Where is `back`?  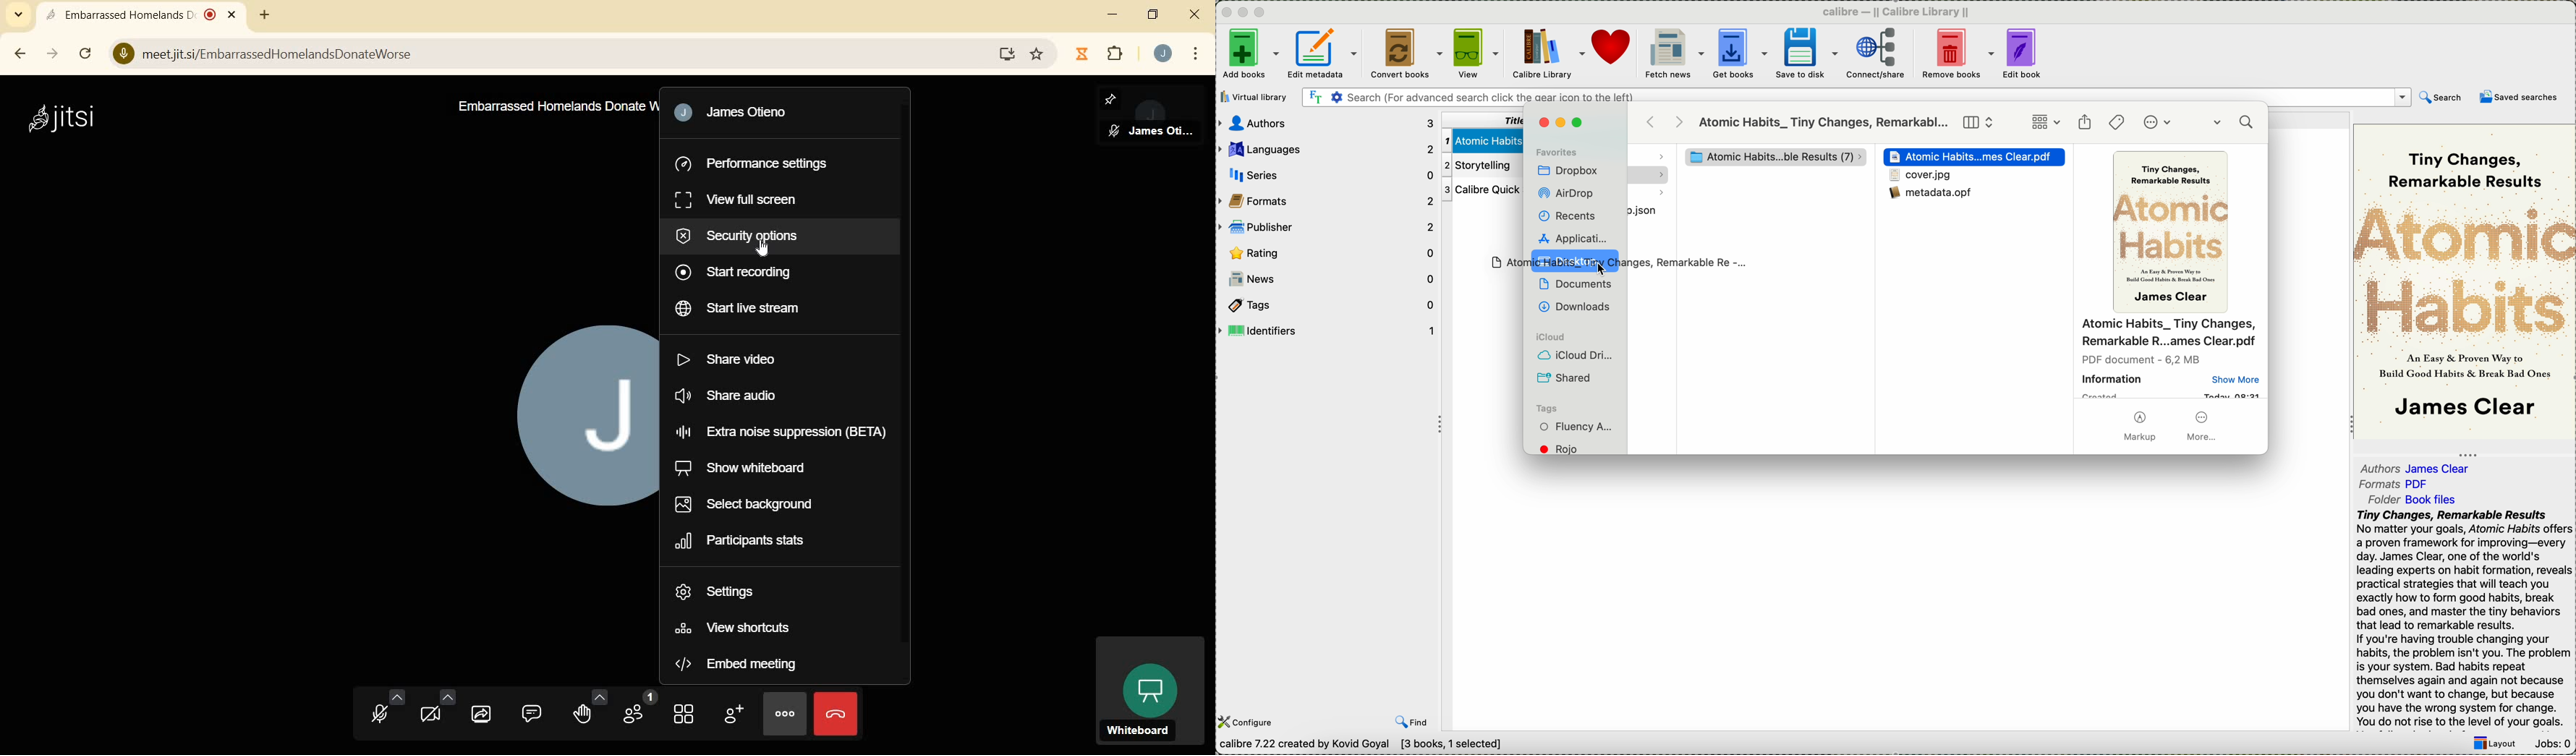 back is located at coordinates (19, 53).